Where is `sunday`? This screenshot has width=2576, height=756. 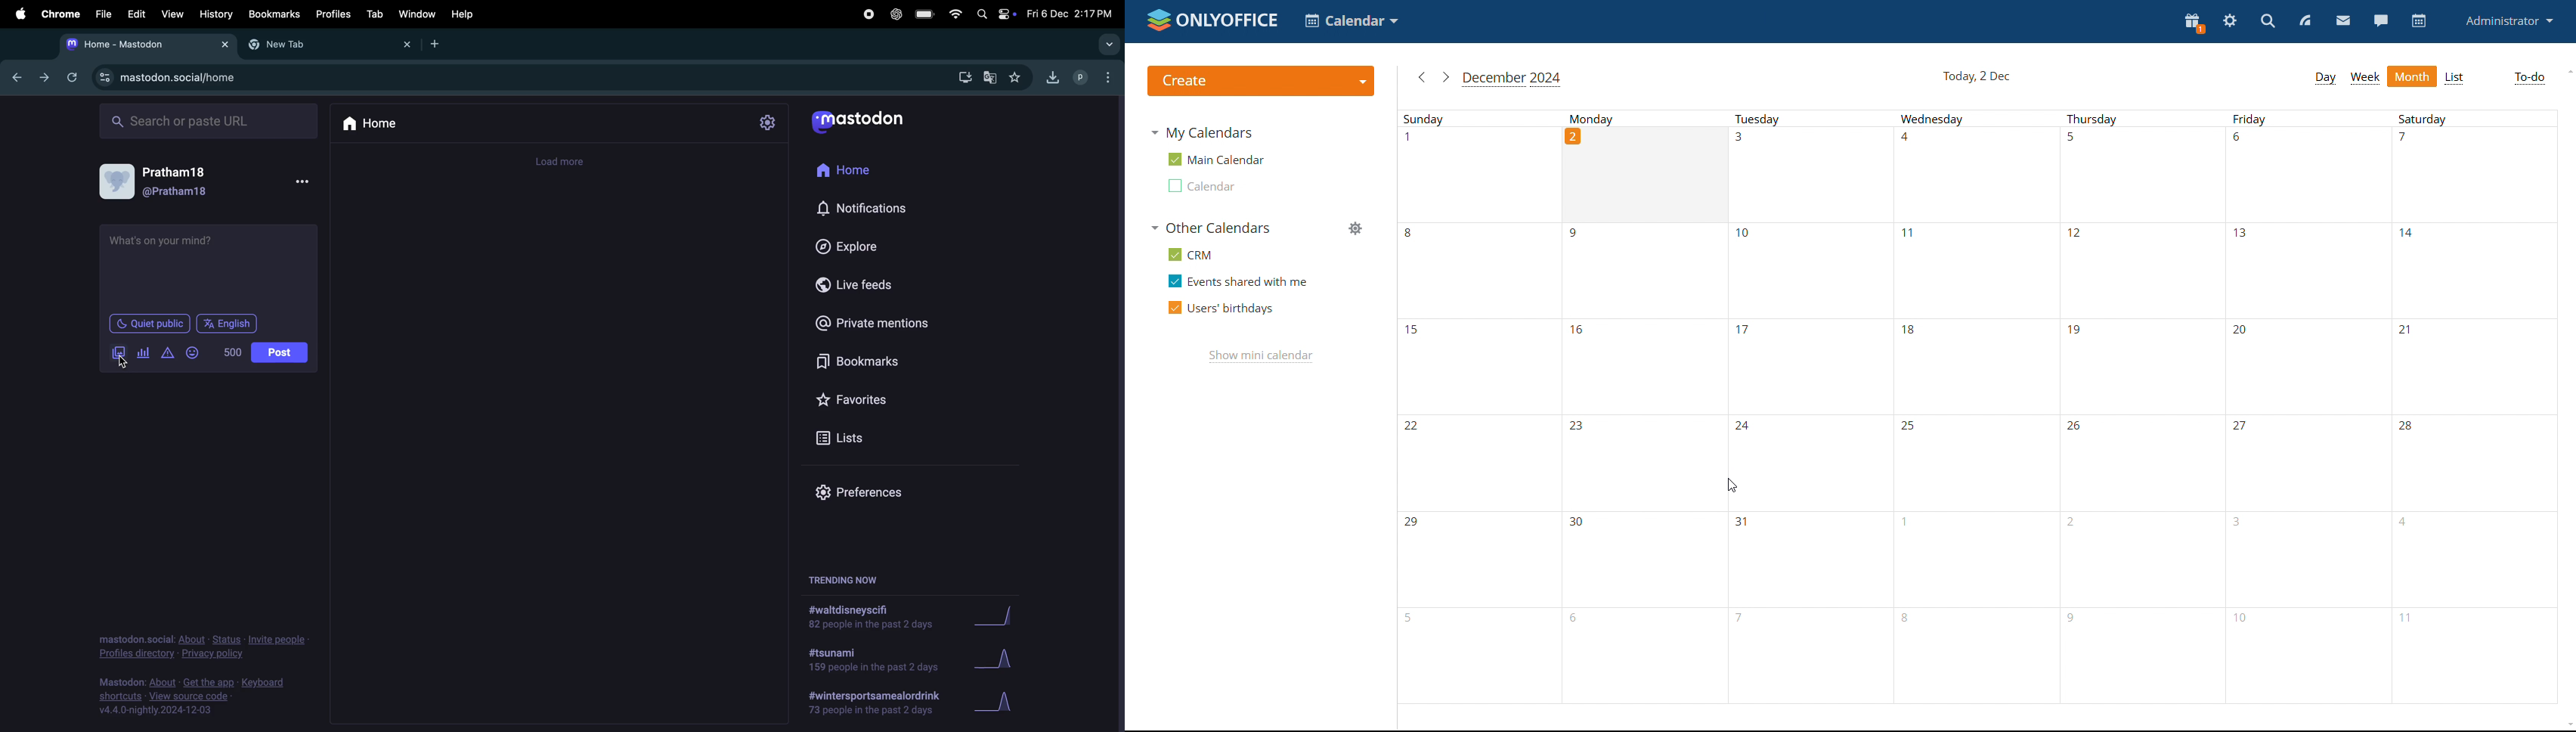
sunday is located at coordinates (1477, 407).